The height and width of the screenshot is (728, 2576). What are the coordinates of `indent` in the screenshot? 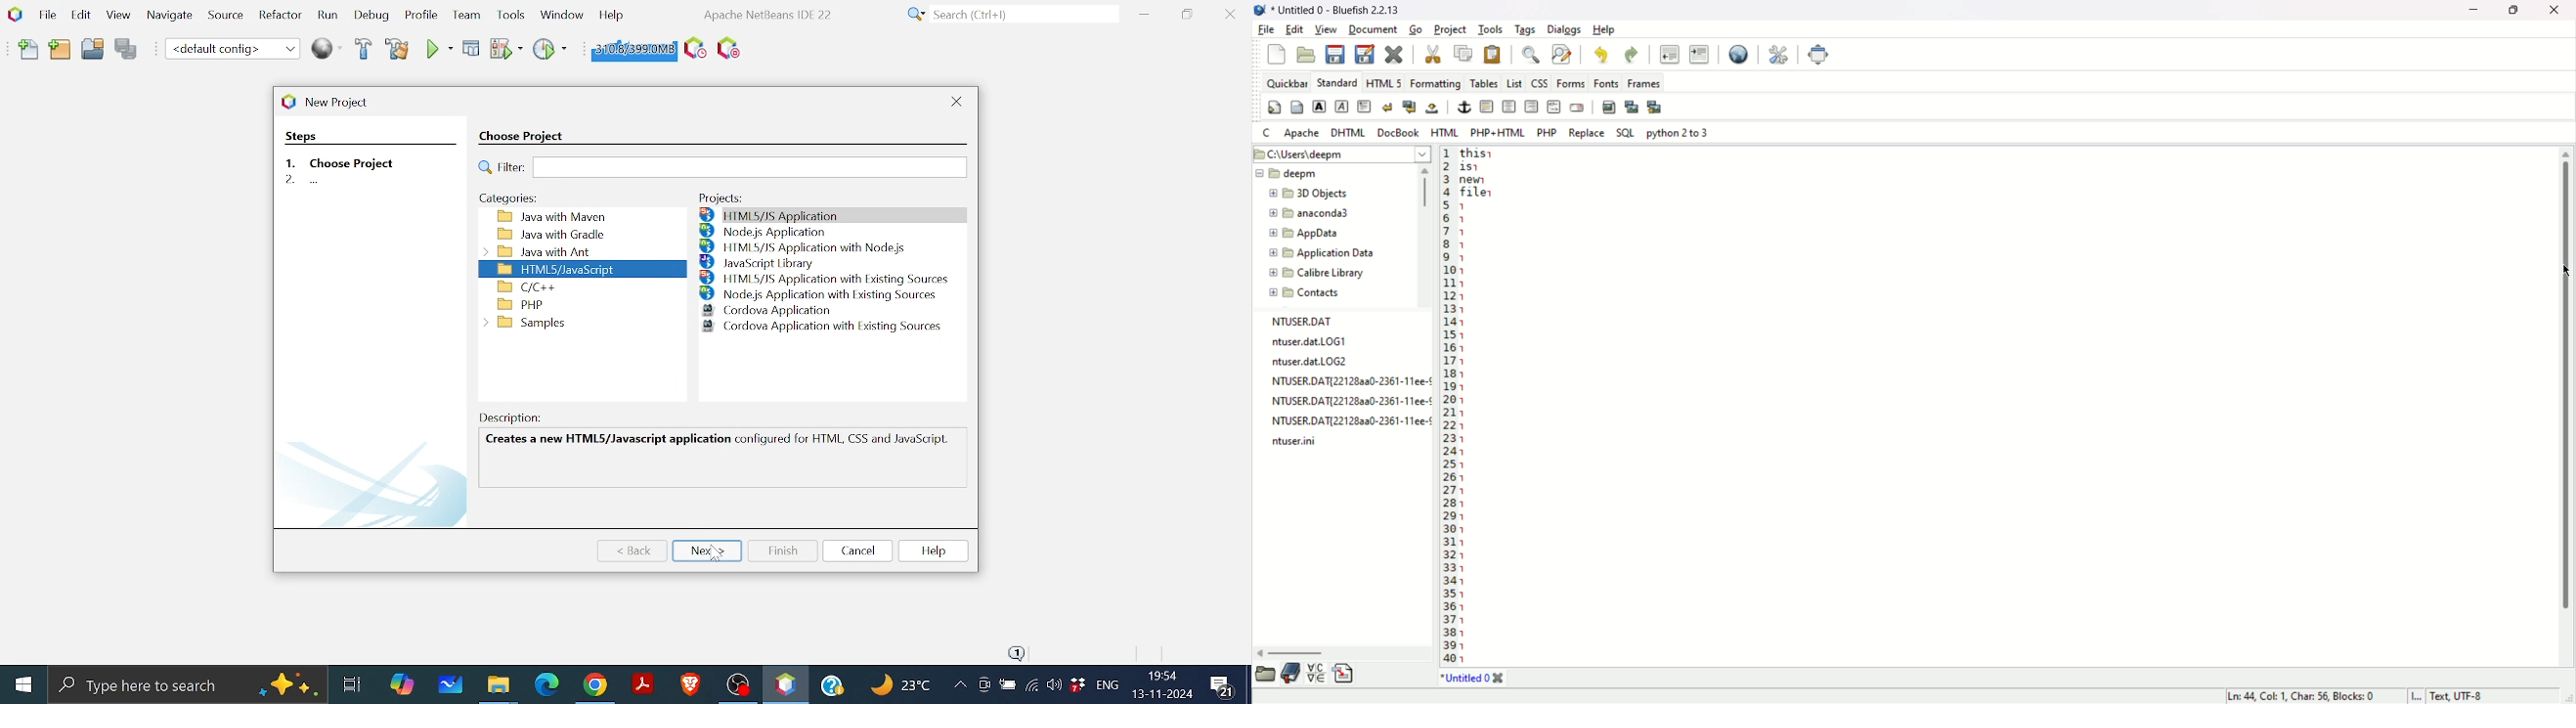 It's located at (1699, 56).